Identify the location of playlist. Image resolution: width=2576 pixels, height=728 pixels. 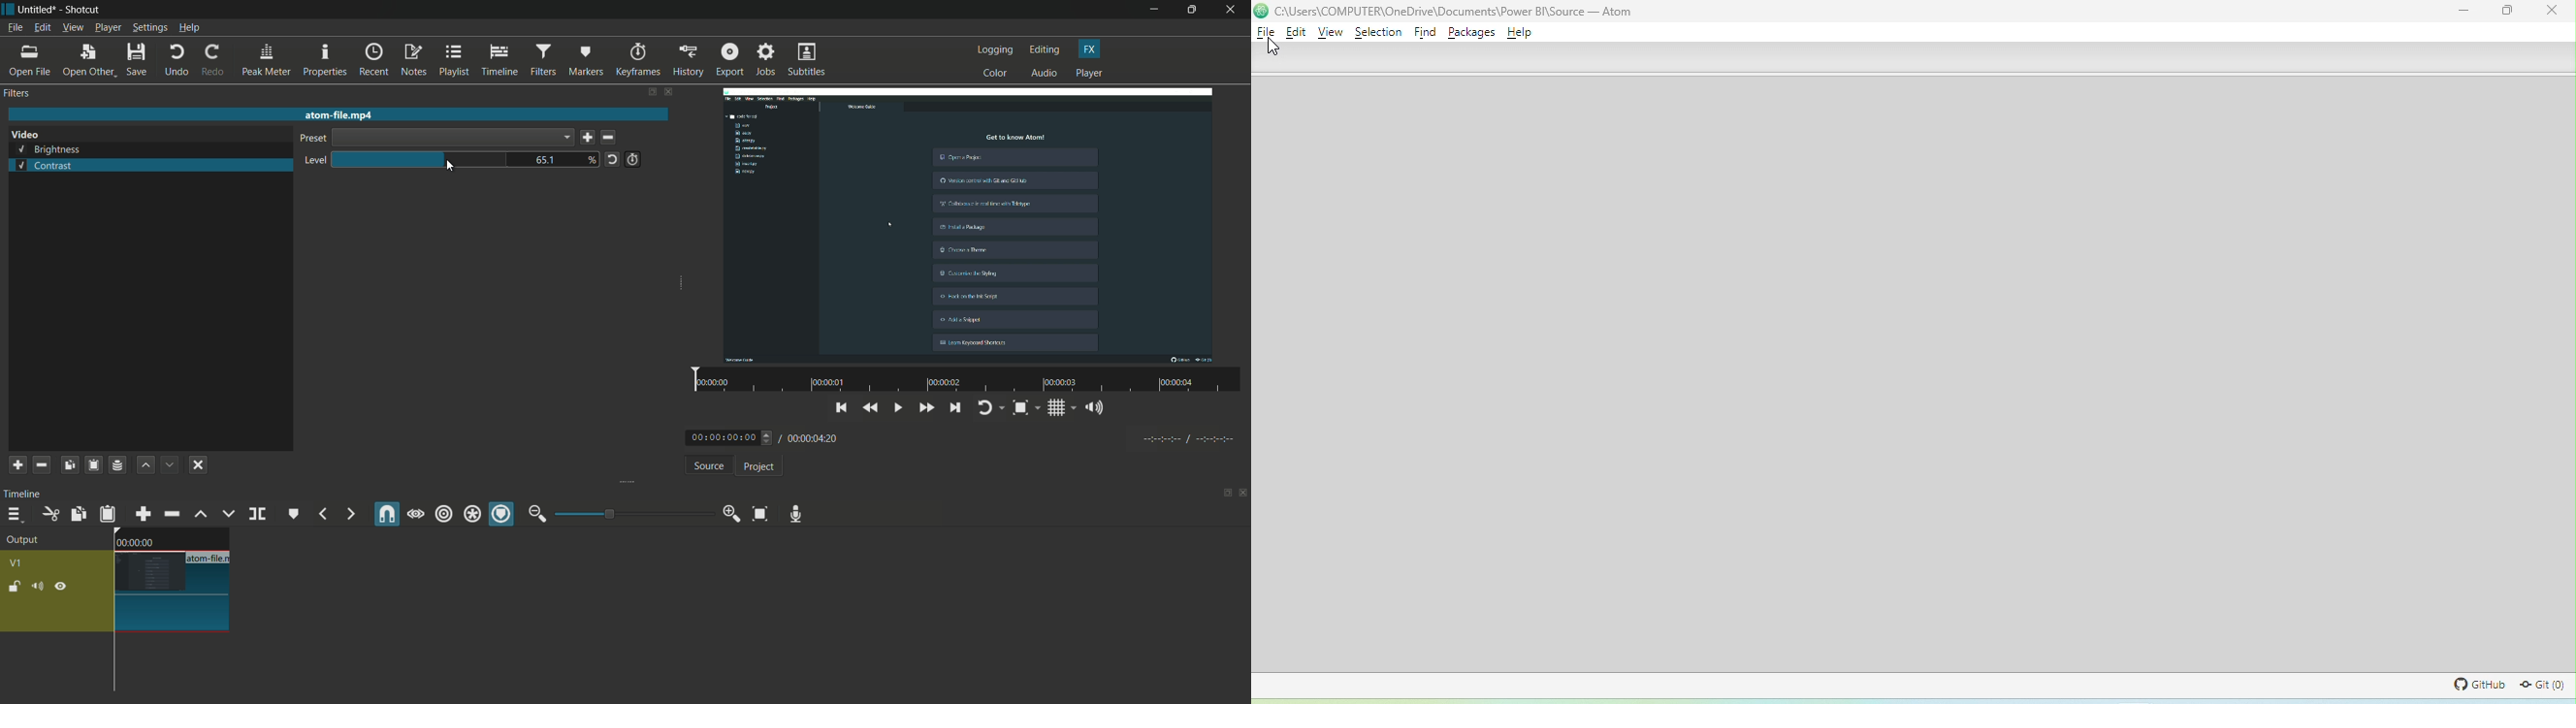
(455, 60).